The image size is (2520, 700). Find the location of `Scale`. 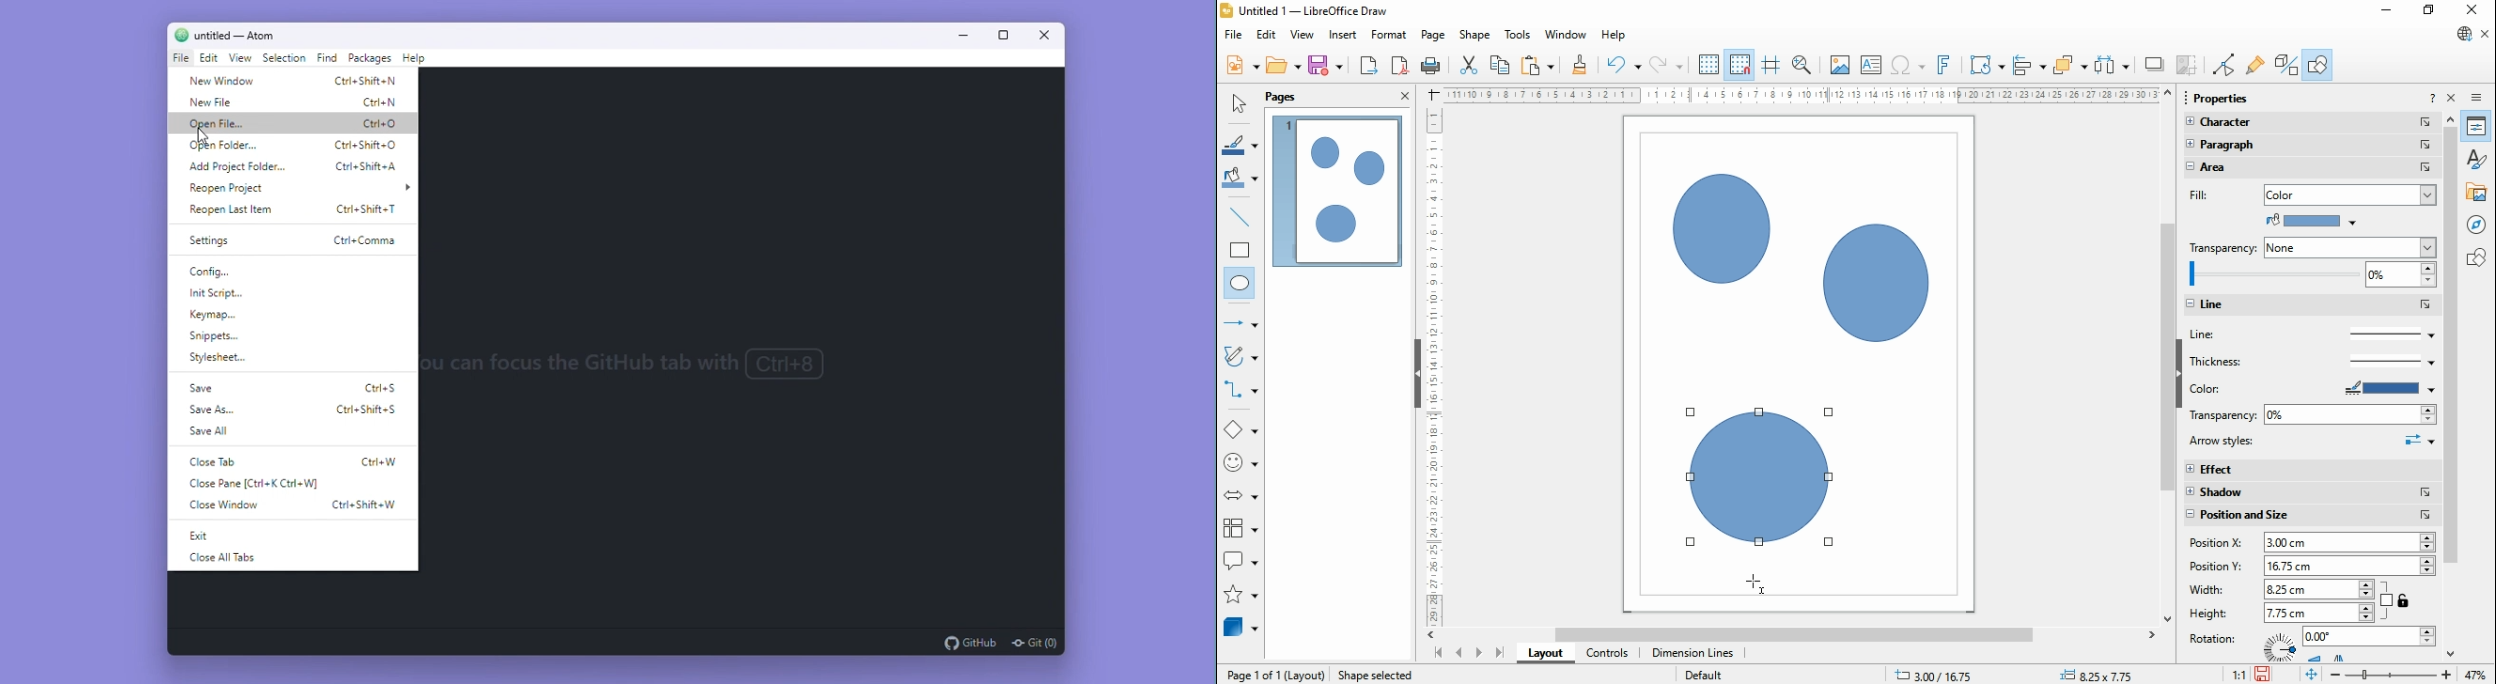

Scale is located at coordinates (1801, 95).